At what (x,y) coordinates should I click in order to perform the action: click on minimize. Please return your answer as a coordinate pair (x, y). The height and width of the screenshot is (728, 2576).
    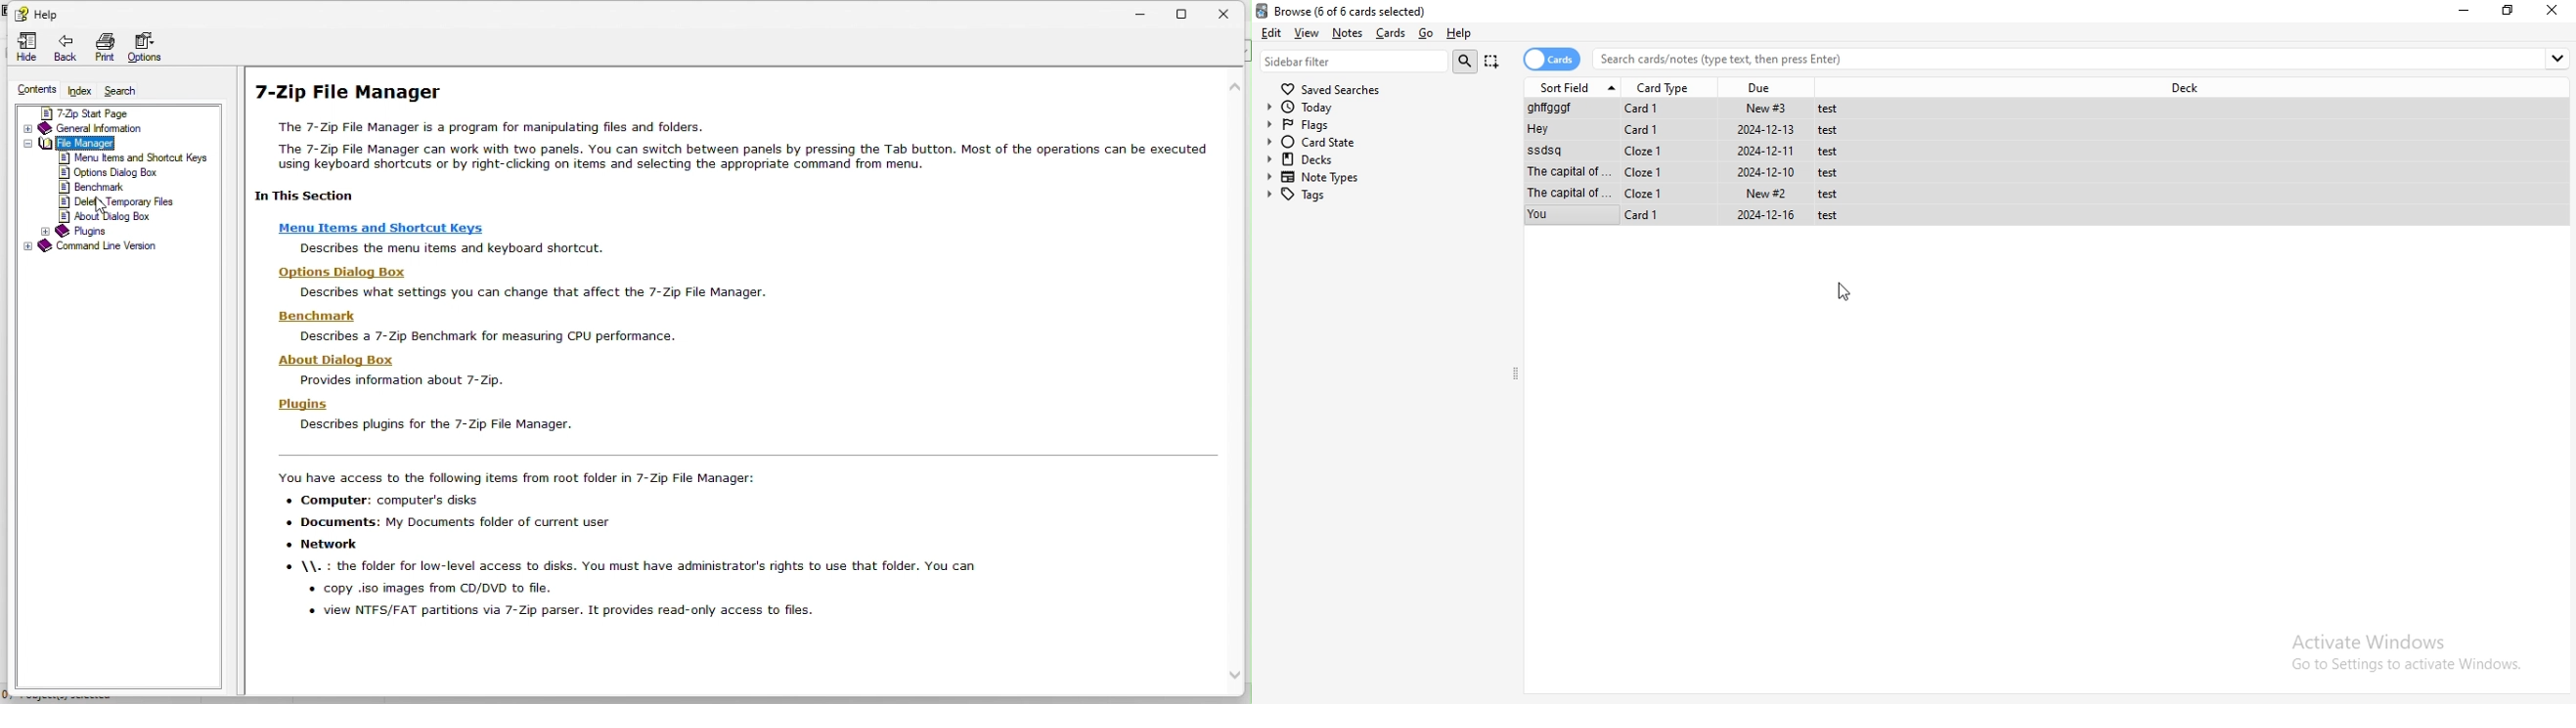
    Looking at the image, I should click on (2466, 10).